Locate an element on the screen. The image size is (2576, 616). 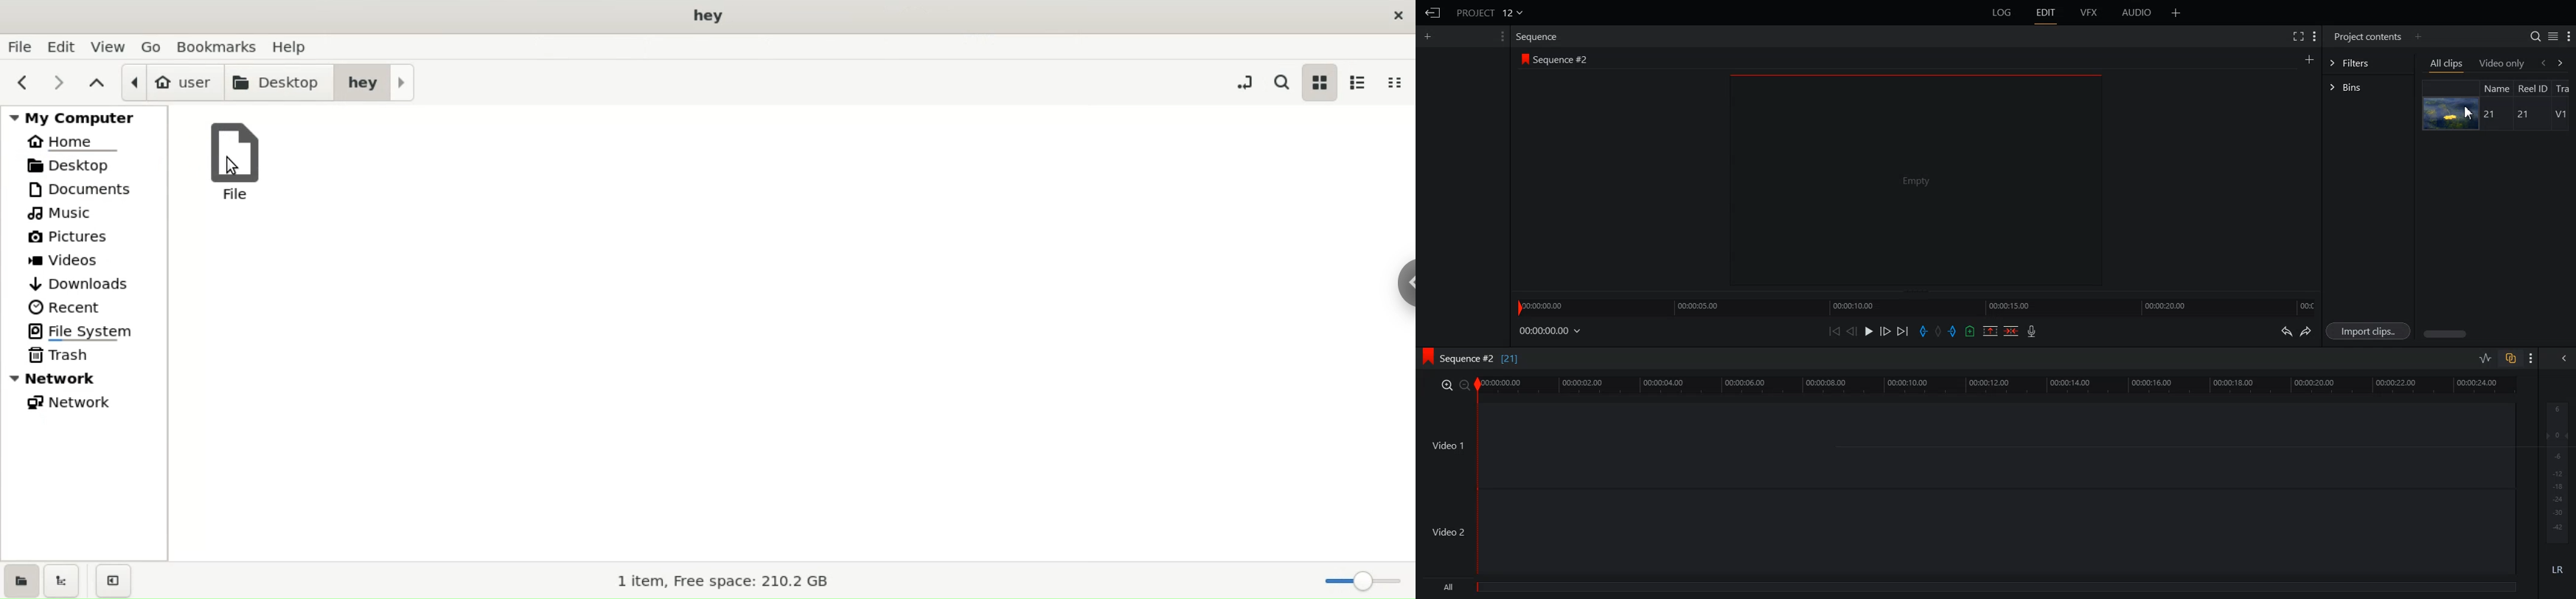
Show Setting Menu is located at coordinates (2532, 359).